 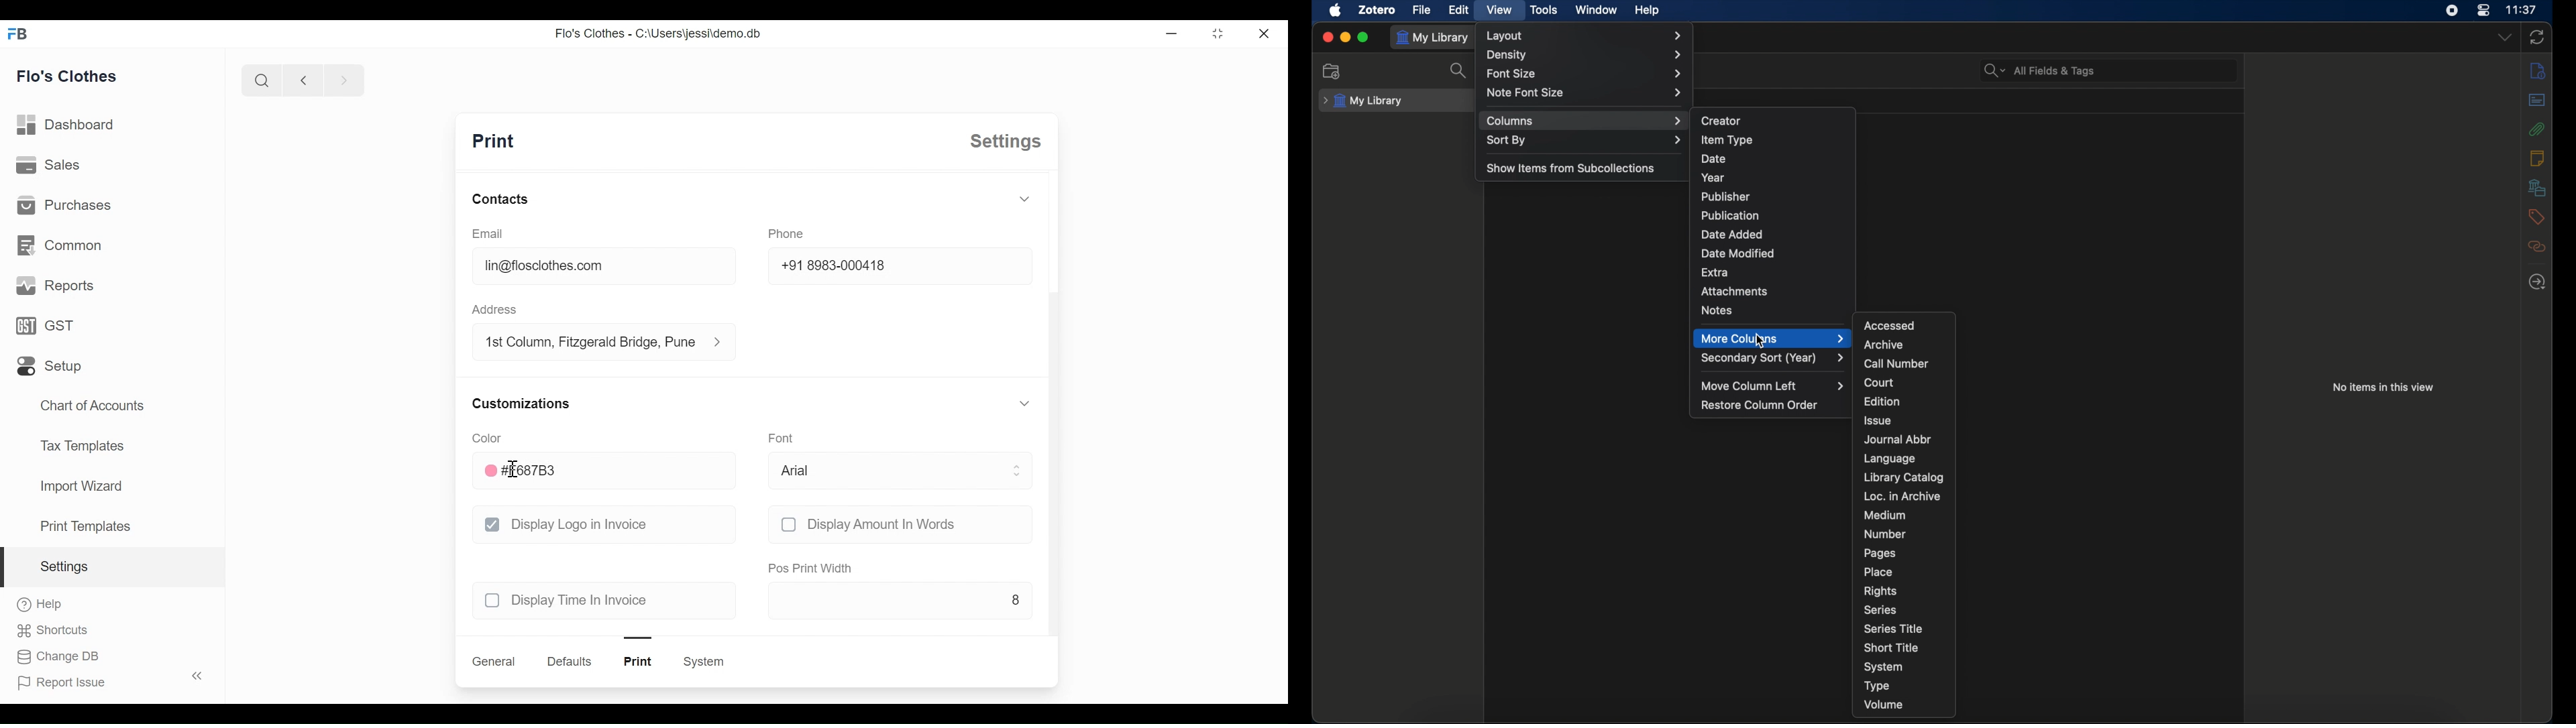 What do you see at coordinates (901, 265) in the screenshot?
I see `+91 8983-000418` at bounding box center [901, 265].